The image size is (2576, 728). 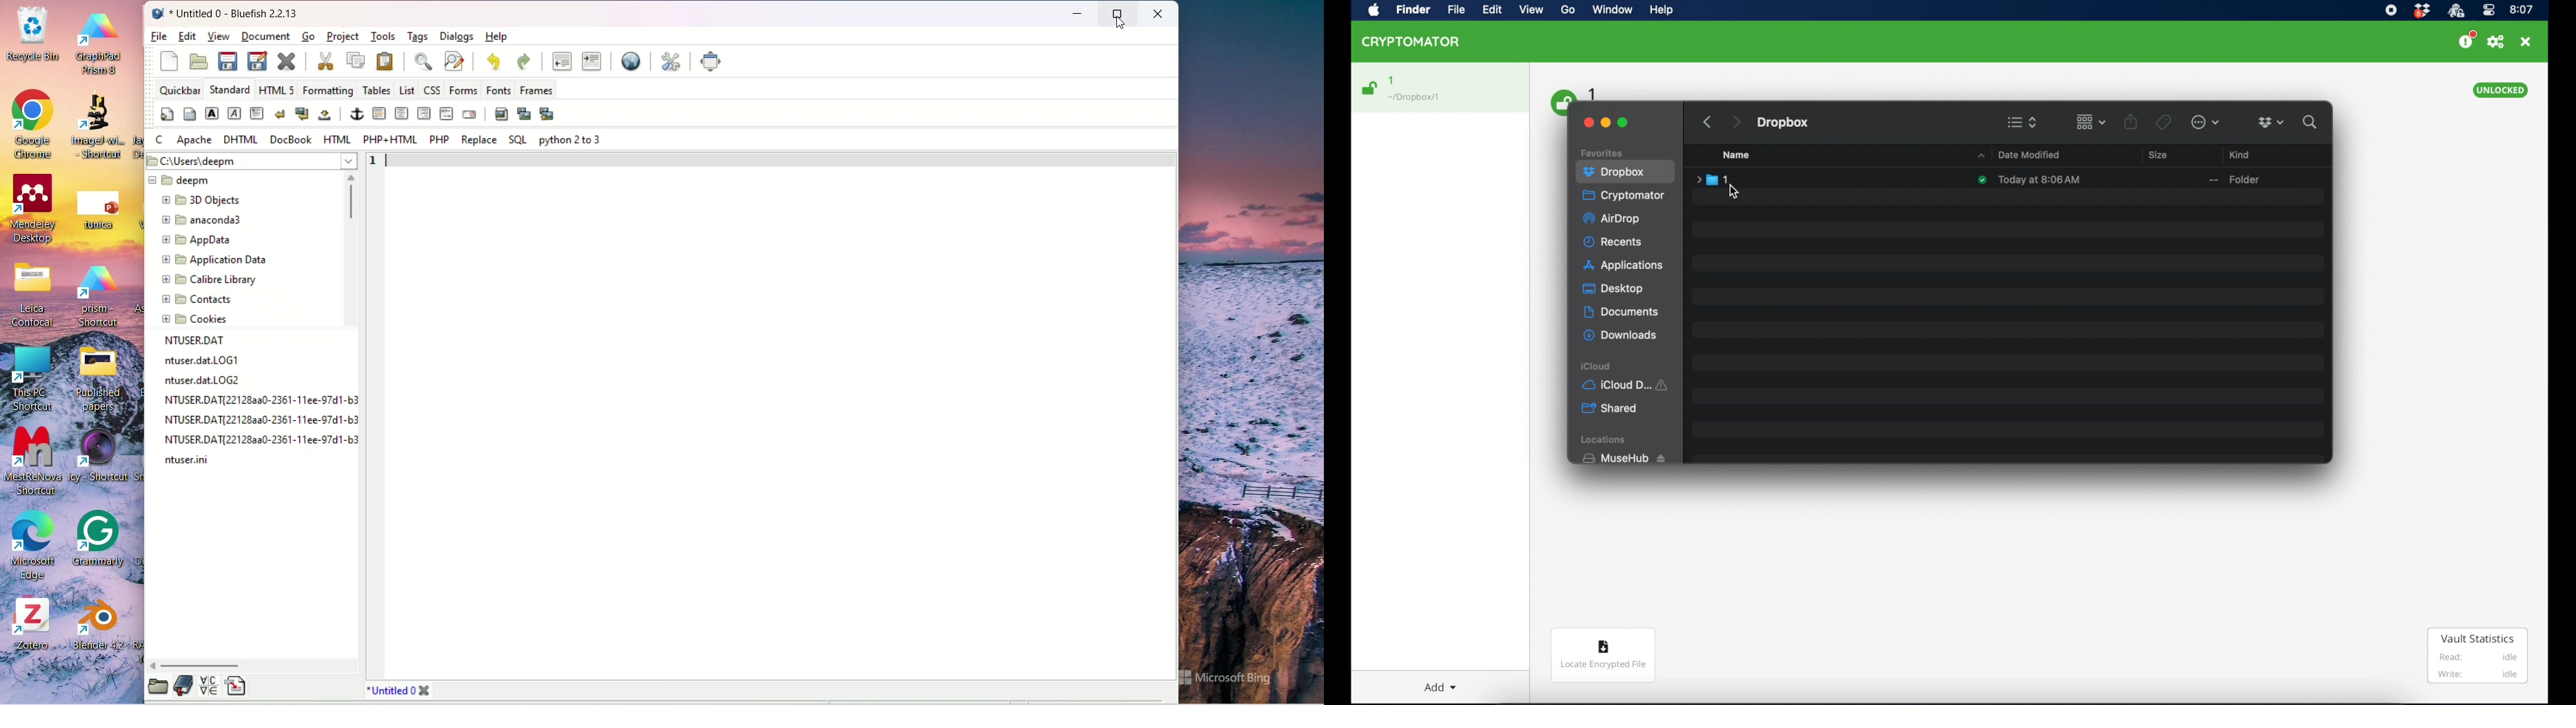 What do you see at coordinates (1737, 121) in the screenshot?
I see `next` at bounding box center [1737, 121].